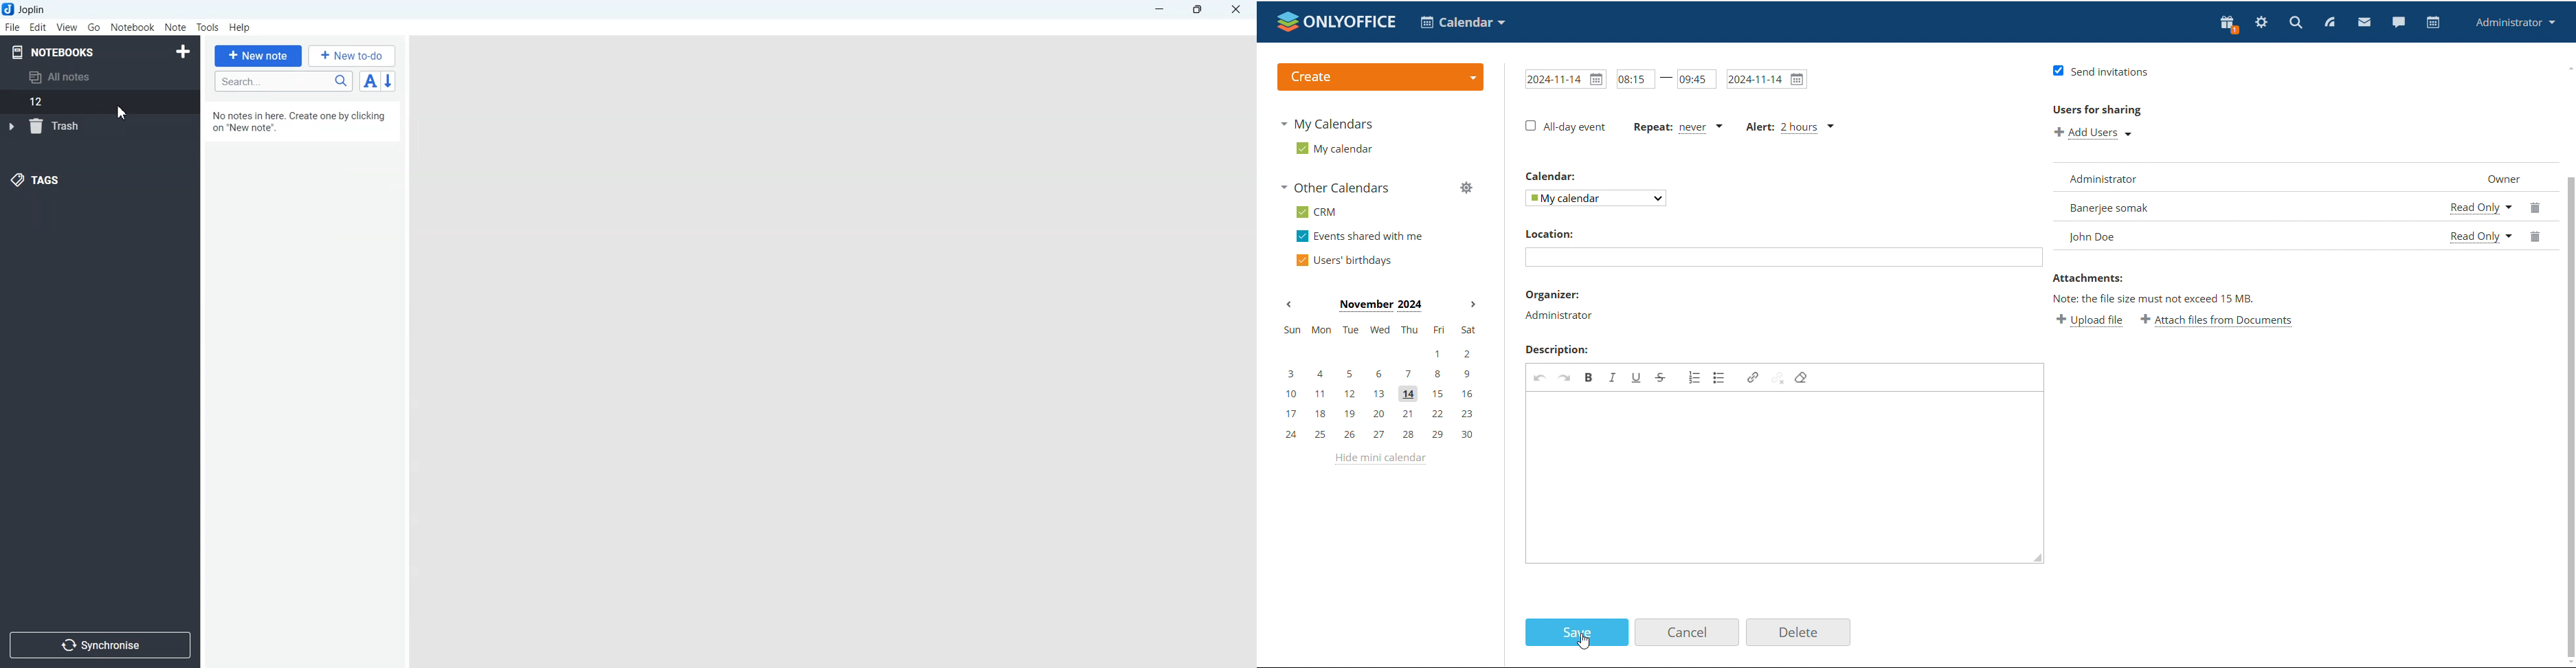  Describe the element at coordinates (1379, 306) in the screenshot. I see `current month` at that location.